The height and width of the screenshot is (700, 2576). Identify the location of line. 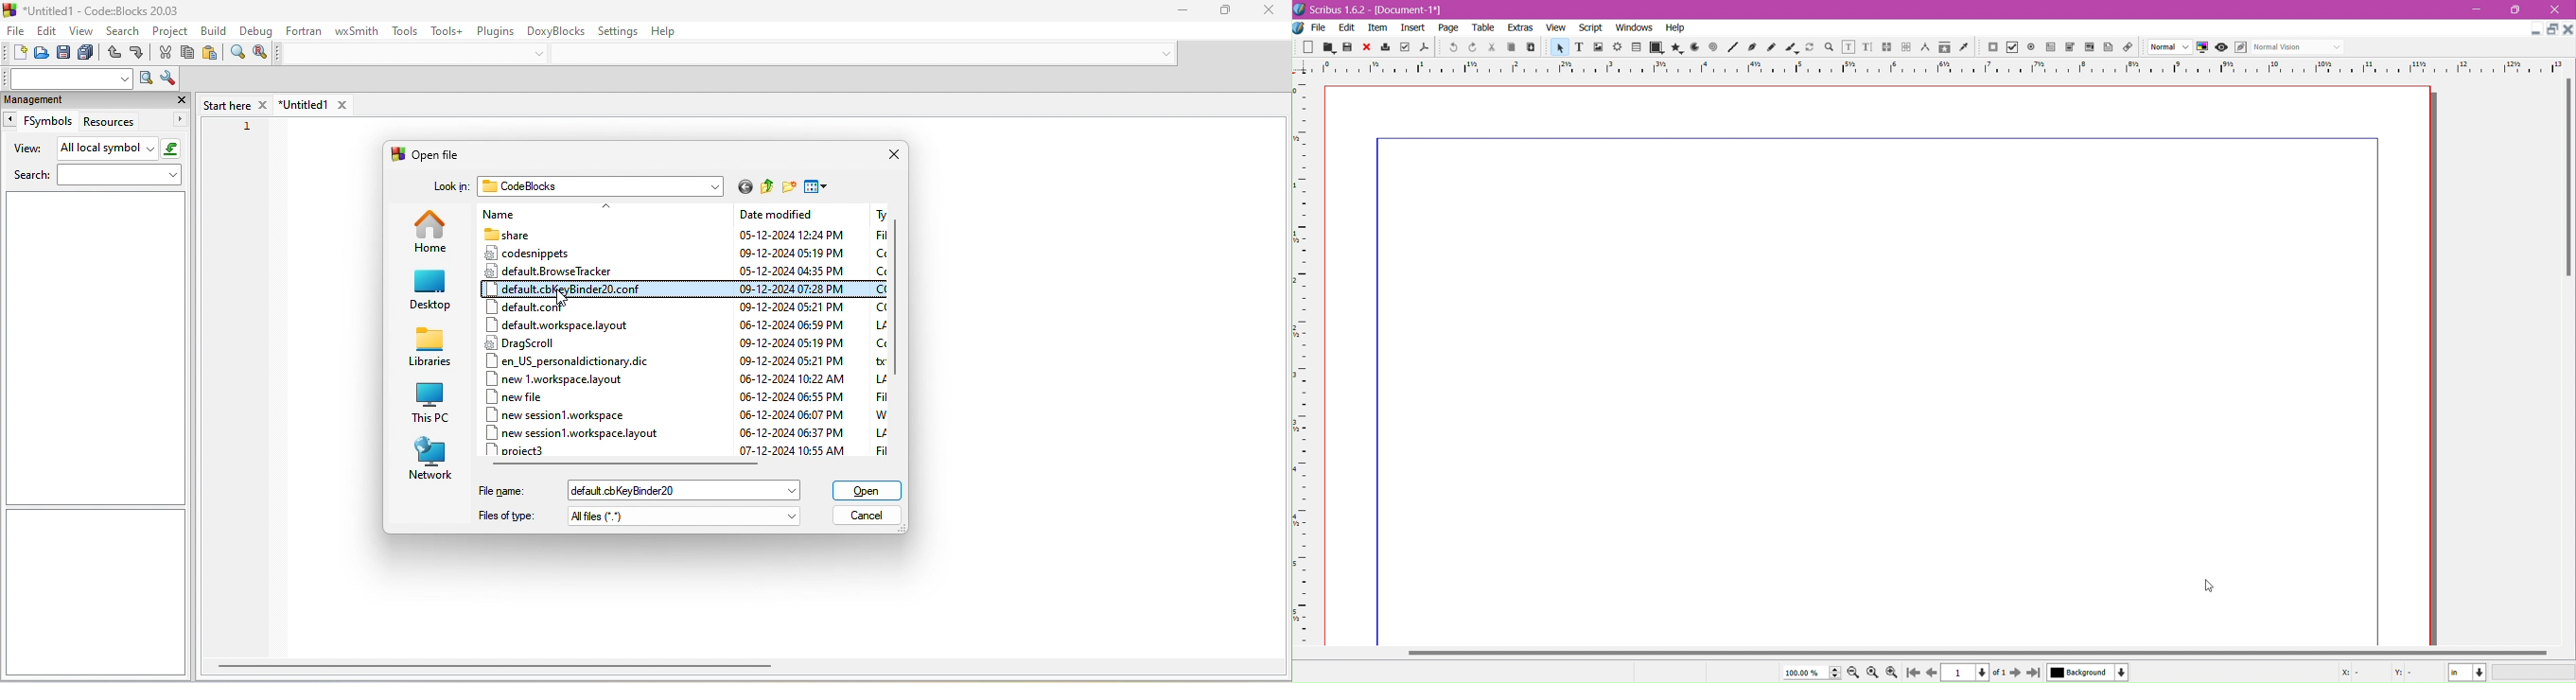
(1733, 48).